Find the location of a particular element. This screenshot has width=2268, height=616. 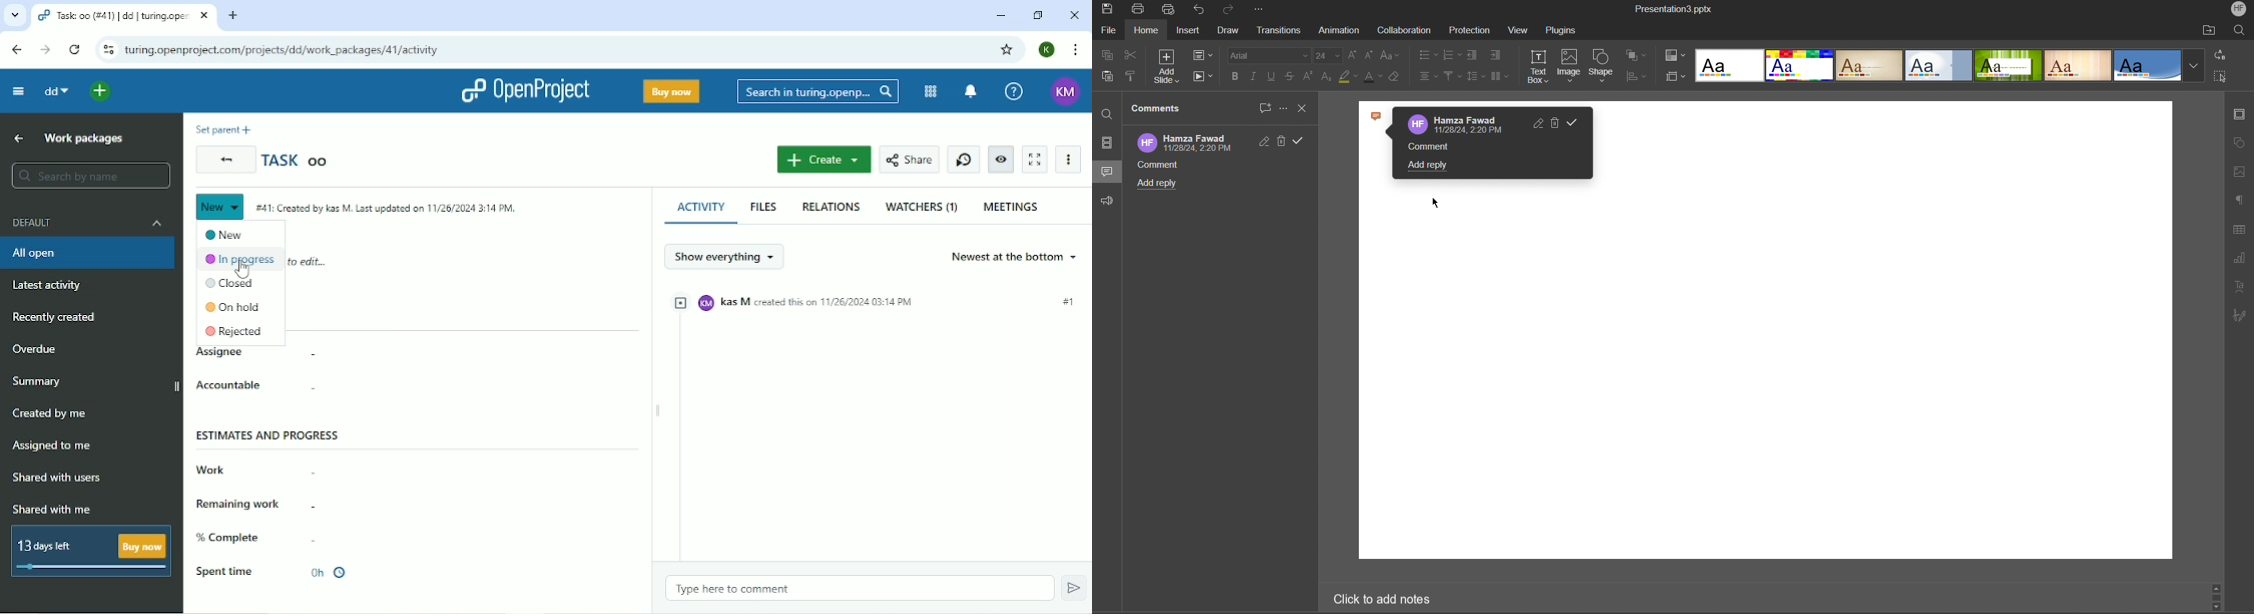

View site information is located at coordinates (108, 50).